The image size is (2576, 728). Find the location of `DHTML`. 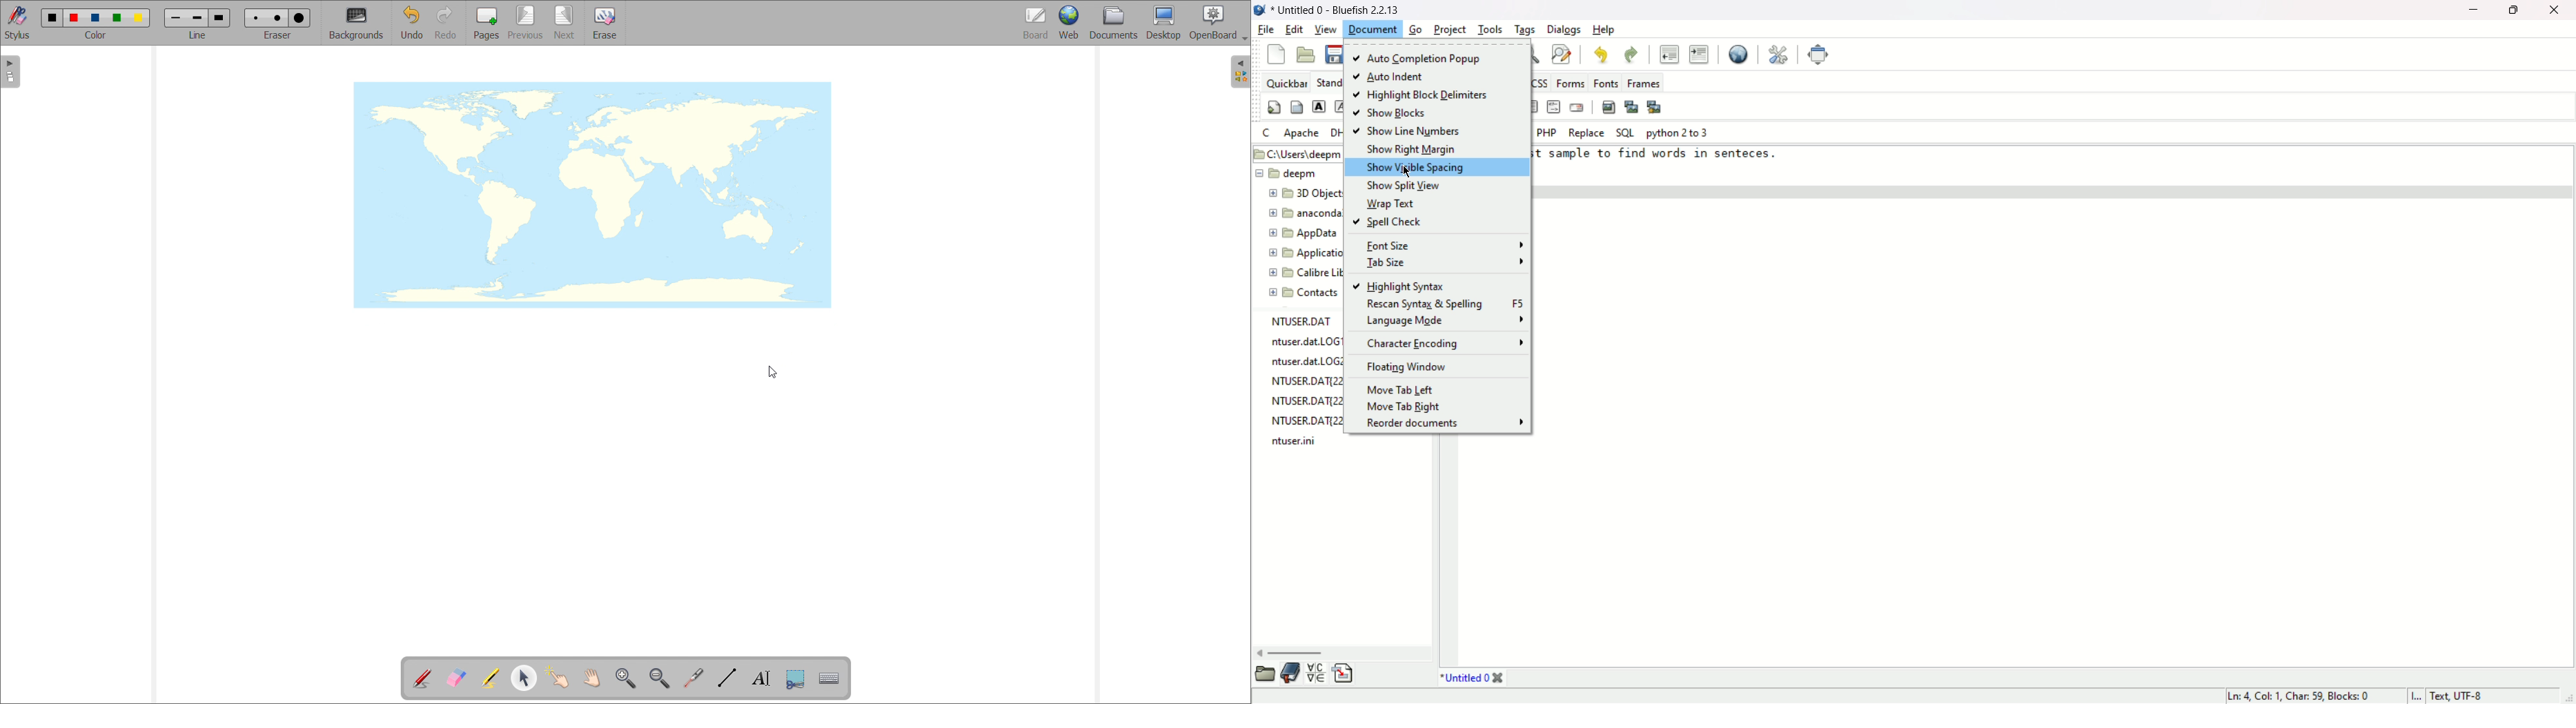

DHTML is located at coordinates (1337, 131).